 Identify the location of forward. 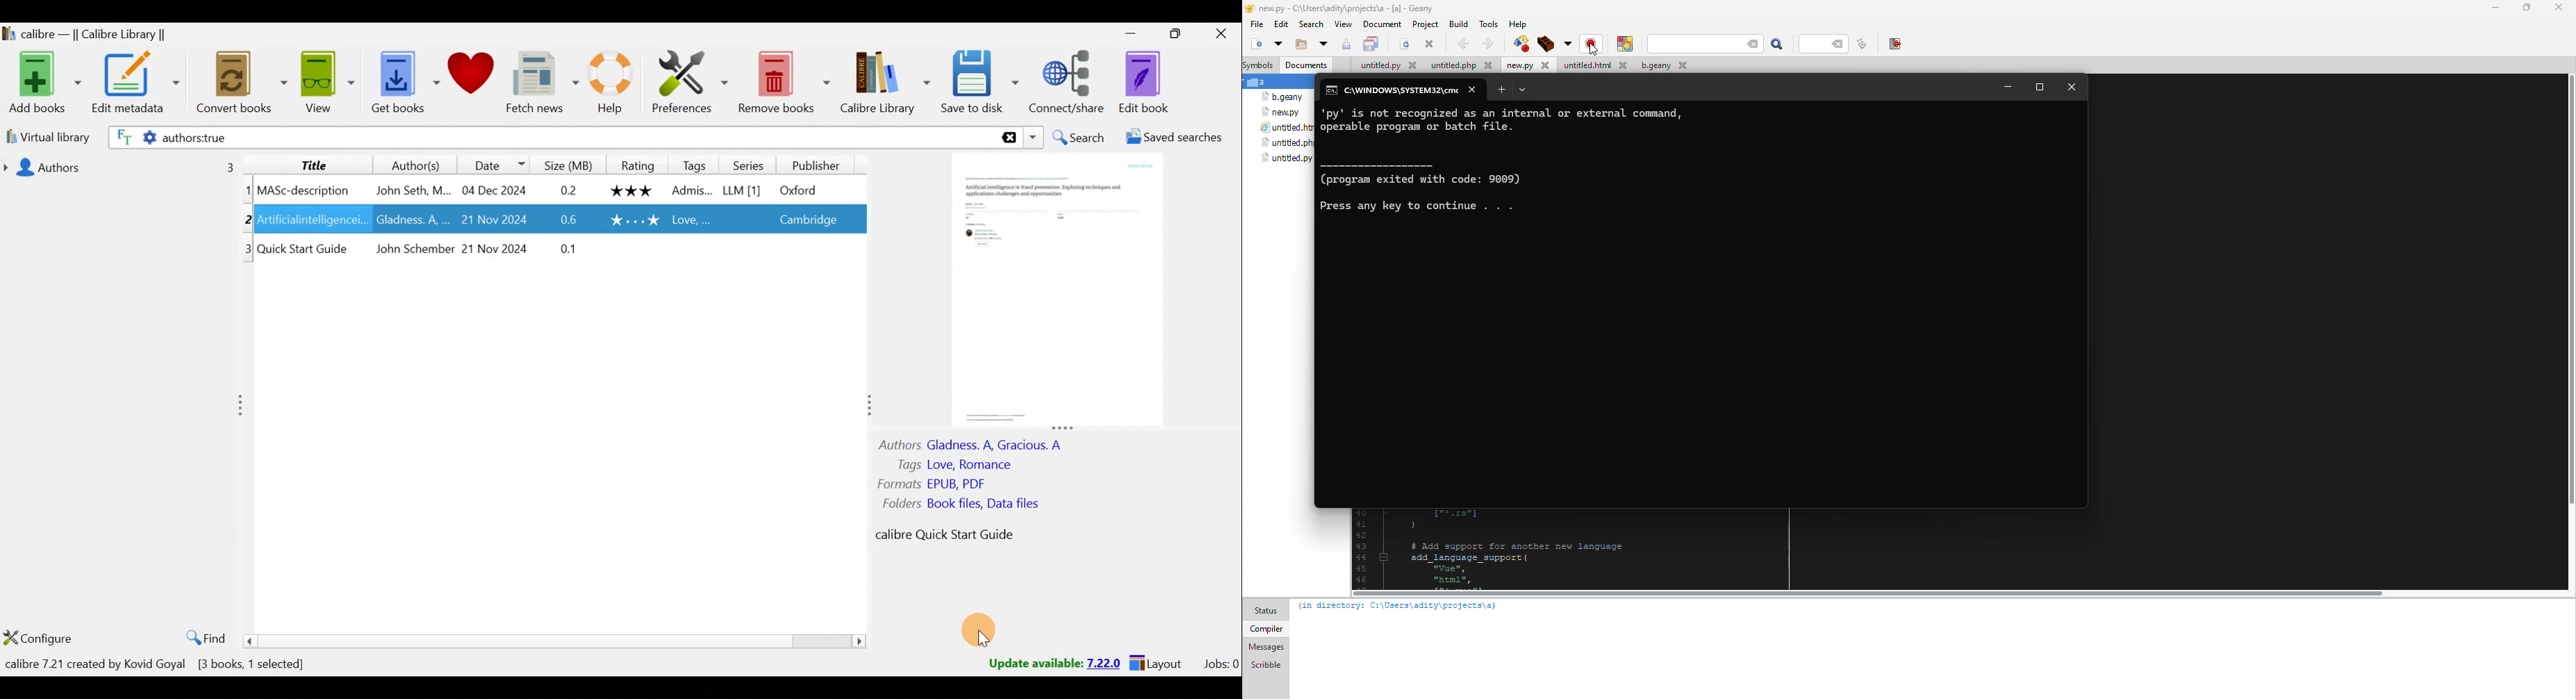
(1487, 43).